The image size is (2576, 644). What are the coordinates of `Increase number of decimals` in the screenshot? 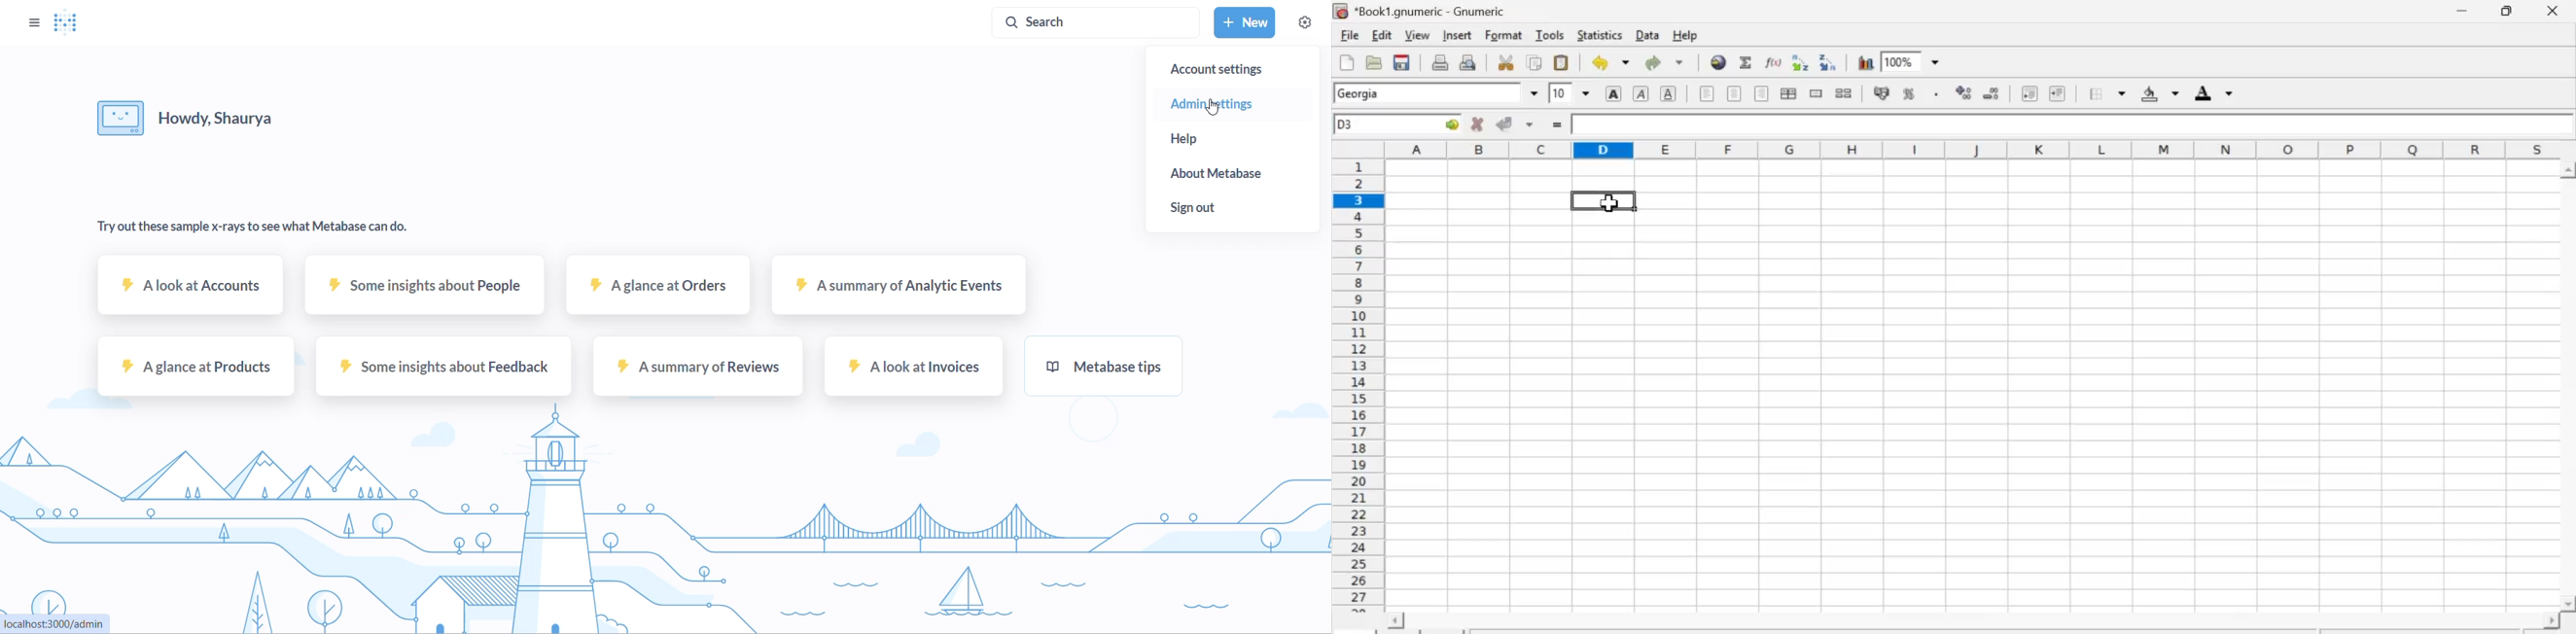 It's located at (1964, 92).